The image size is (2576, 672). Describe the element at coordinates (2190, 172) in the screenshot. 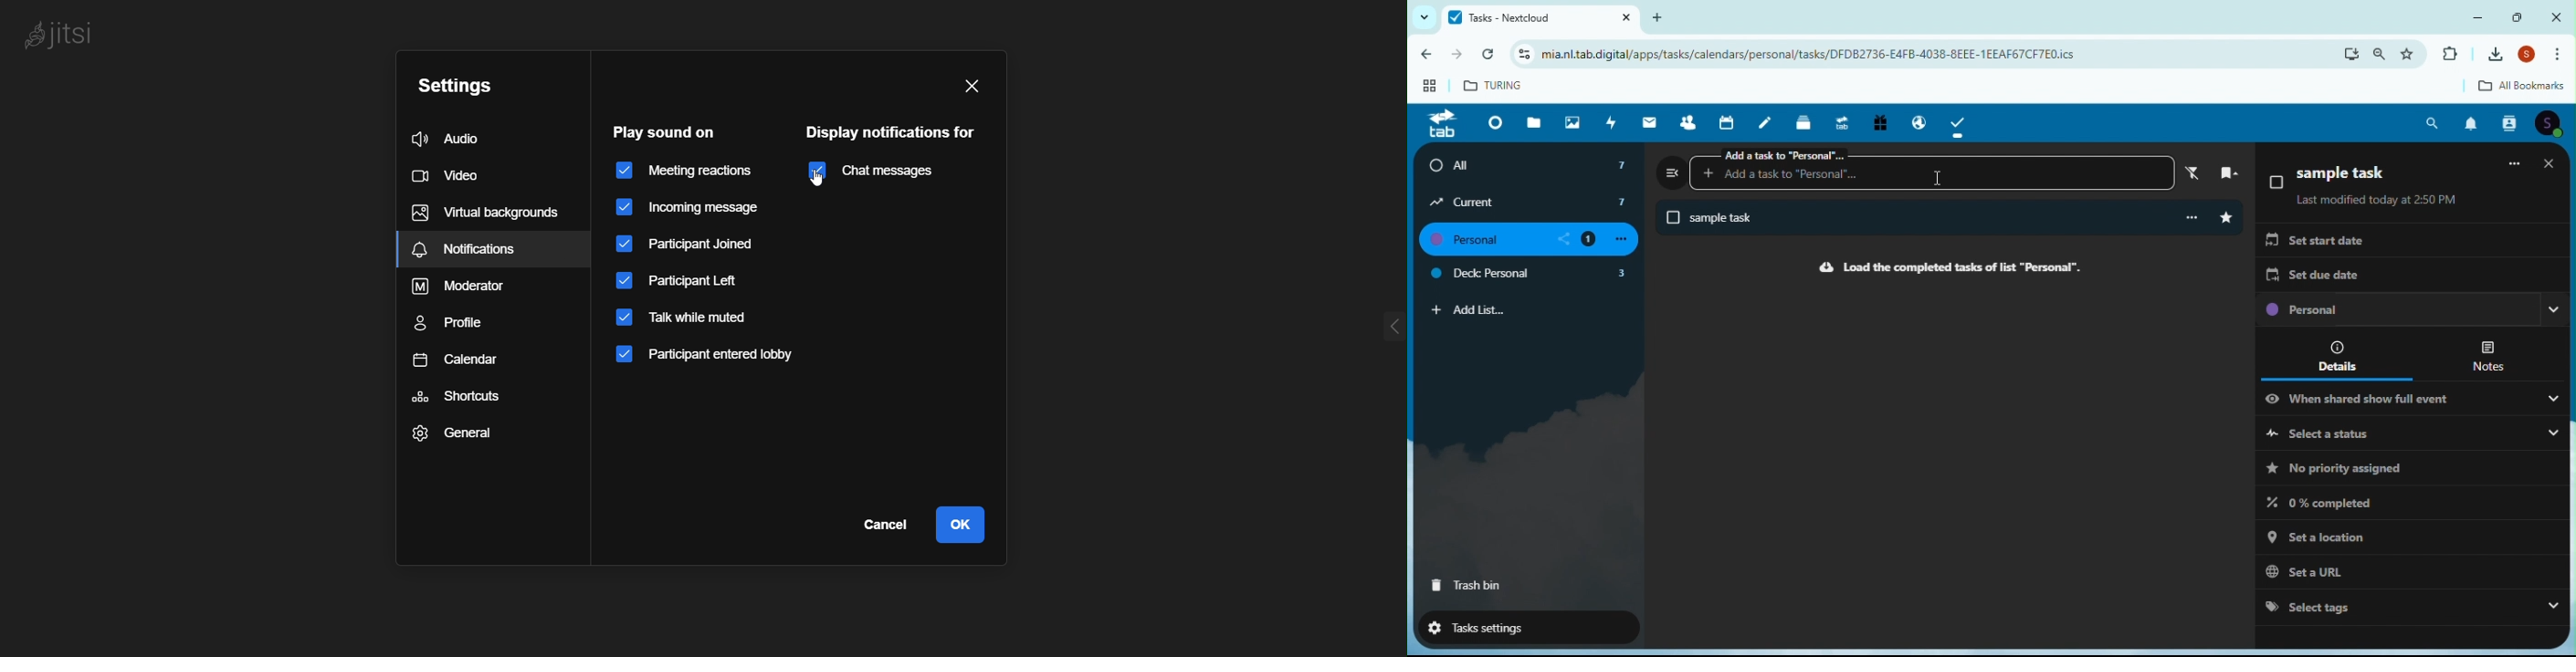

I see `filter` at that location.